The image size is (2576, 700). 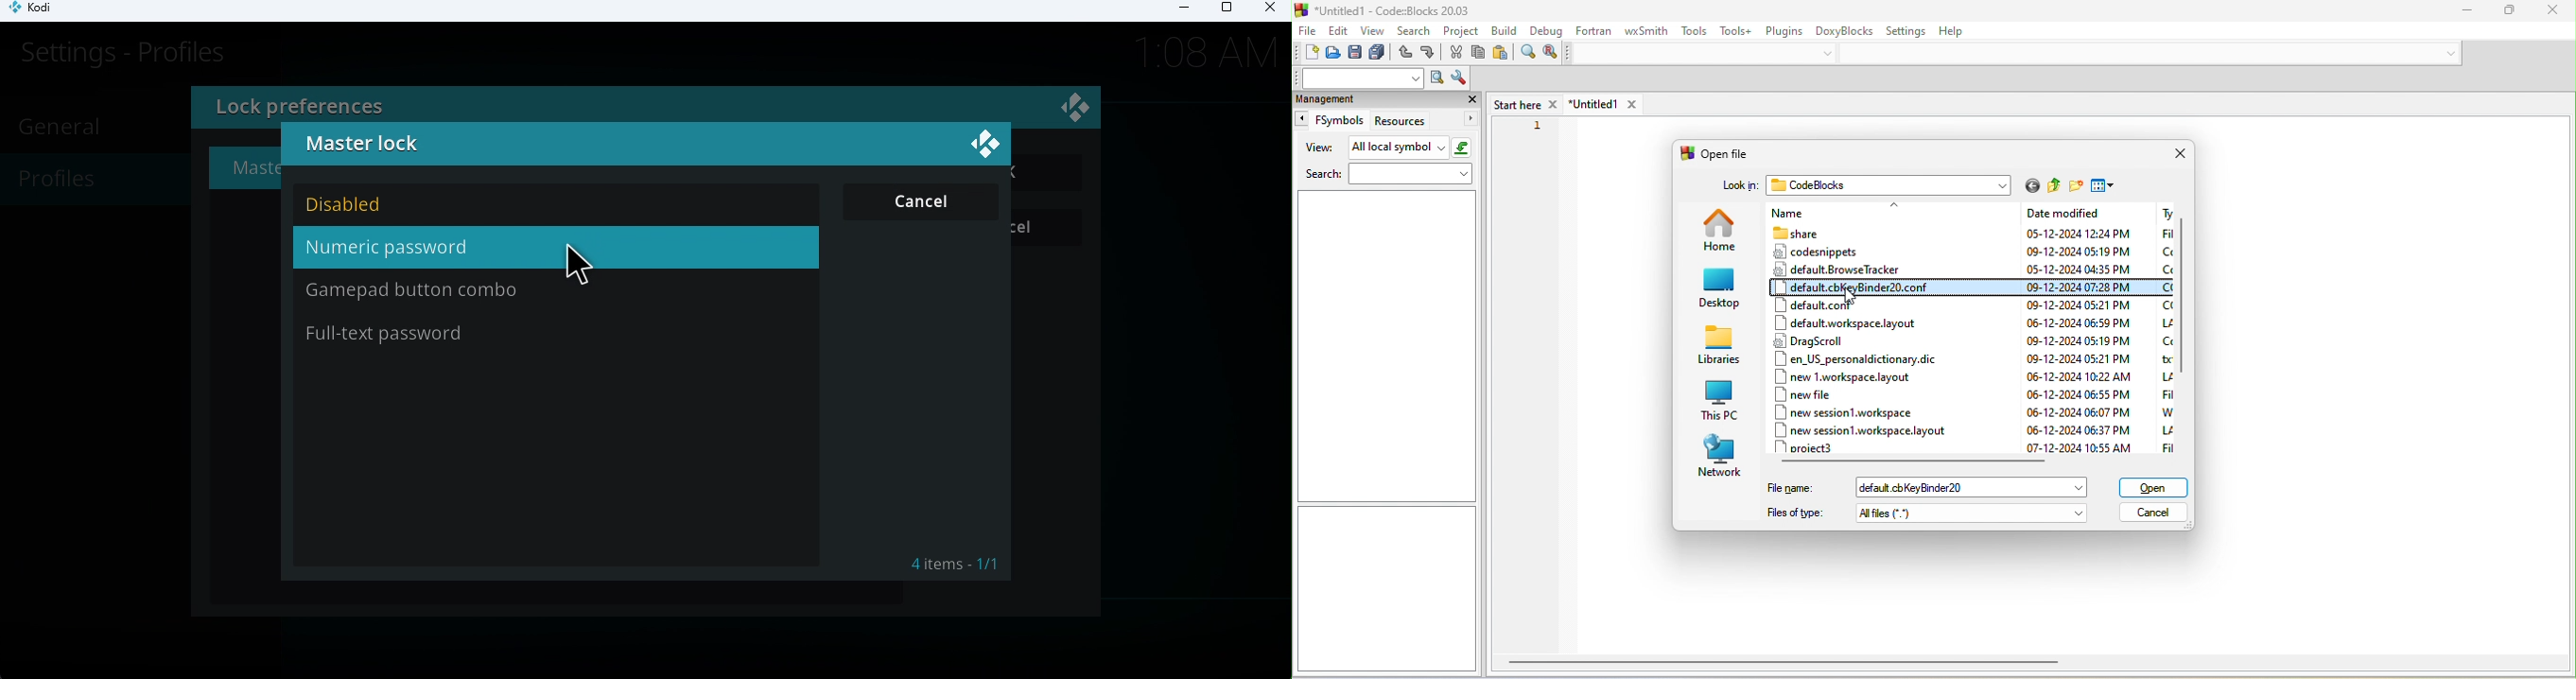 What do you see at coordinates (363, 200) in the screenshot?
I see `DIsabled` at bounding box center [363, 200].